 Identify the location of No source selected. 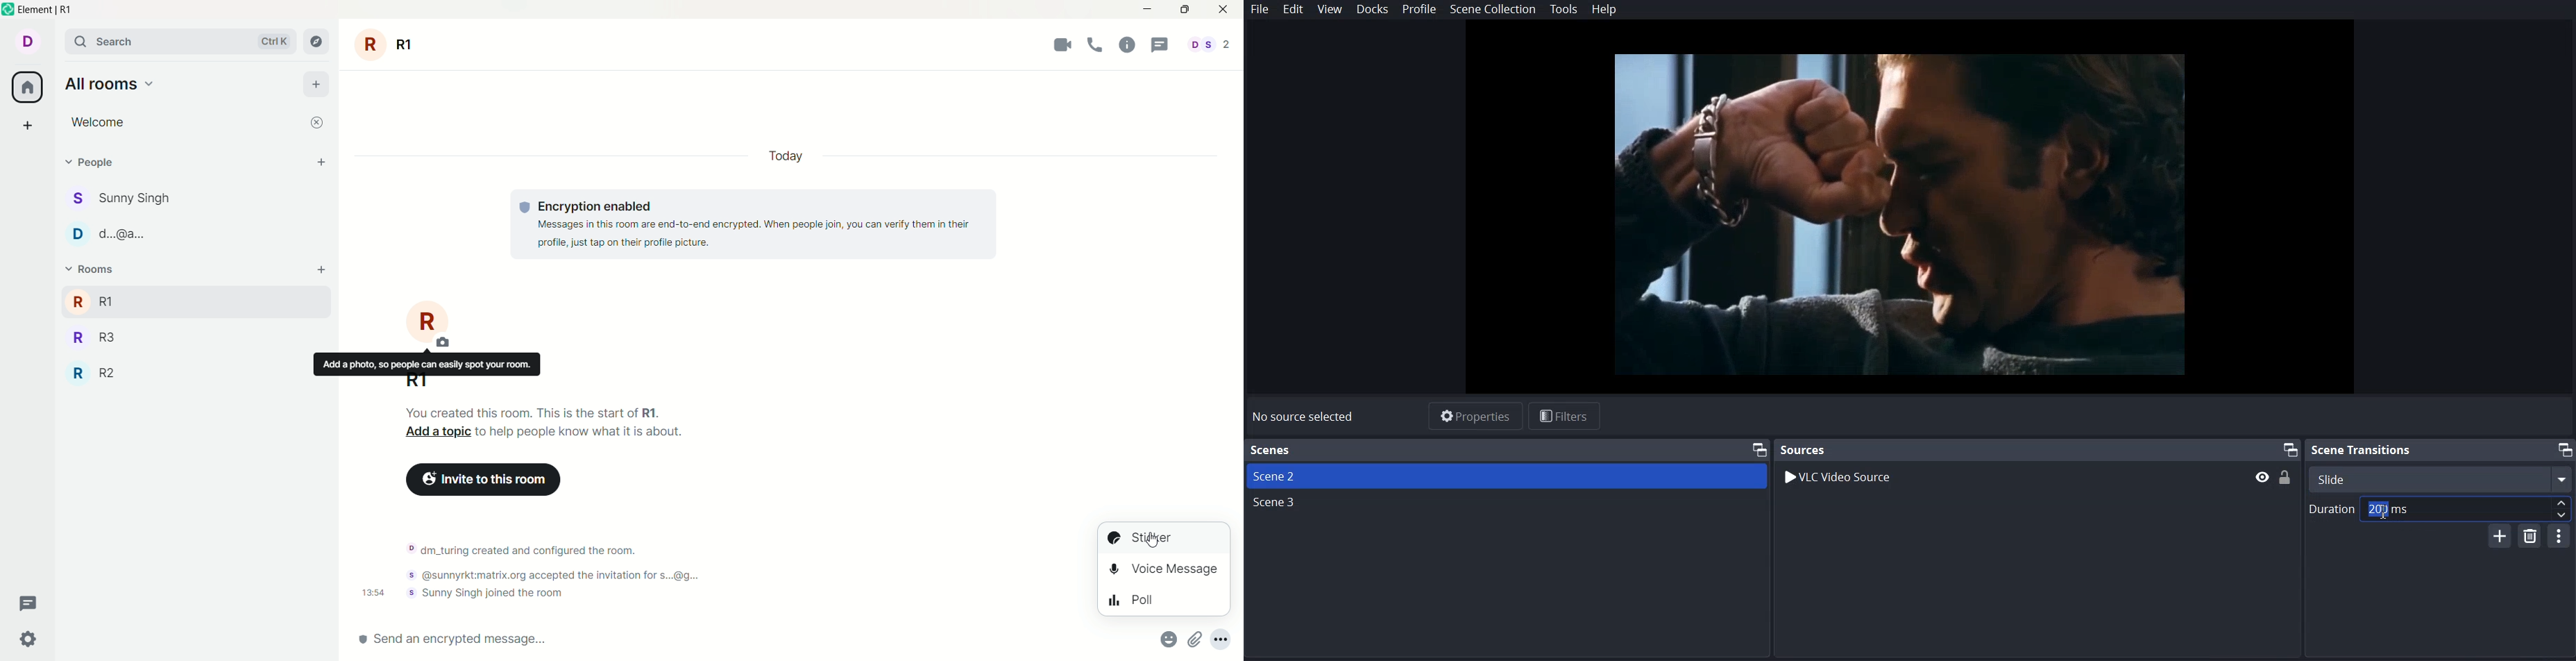
(1304, 418).